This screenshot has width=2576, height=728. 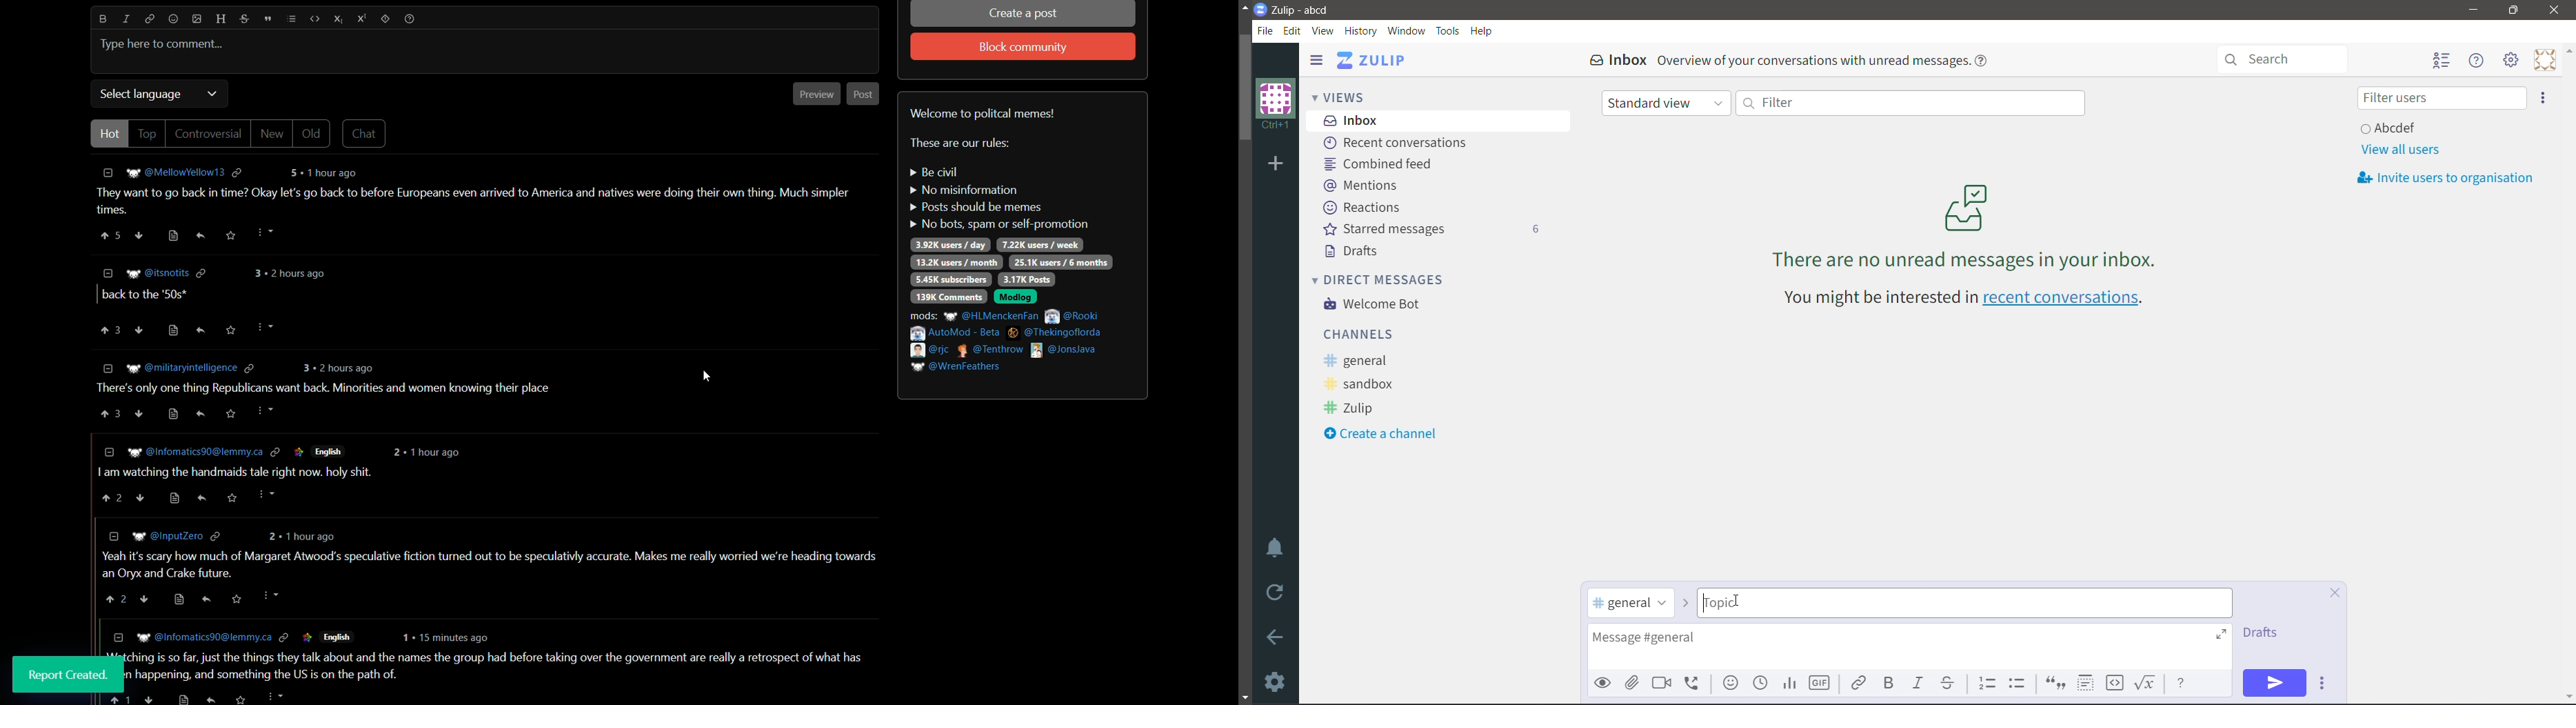 I want to click on superscript, so click(x=361, y=19).